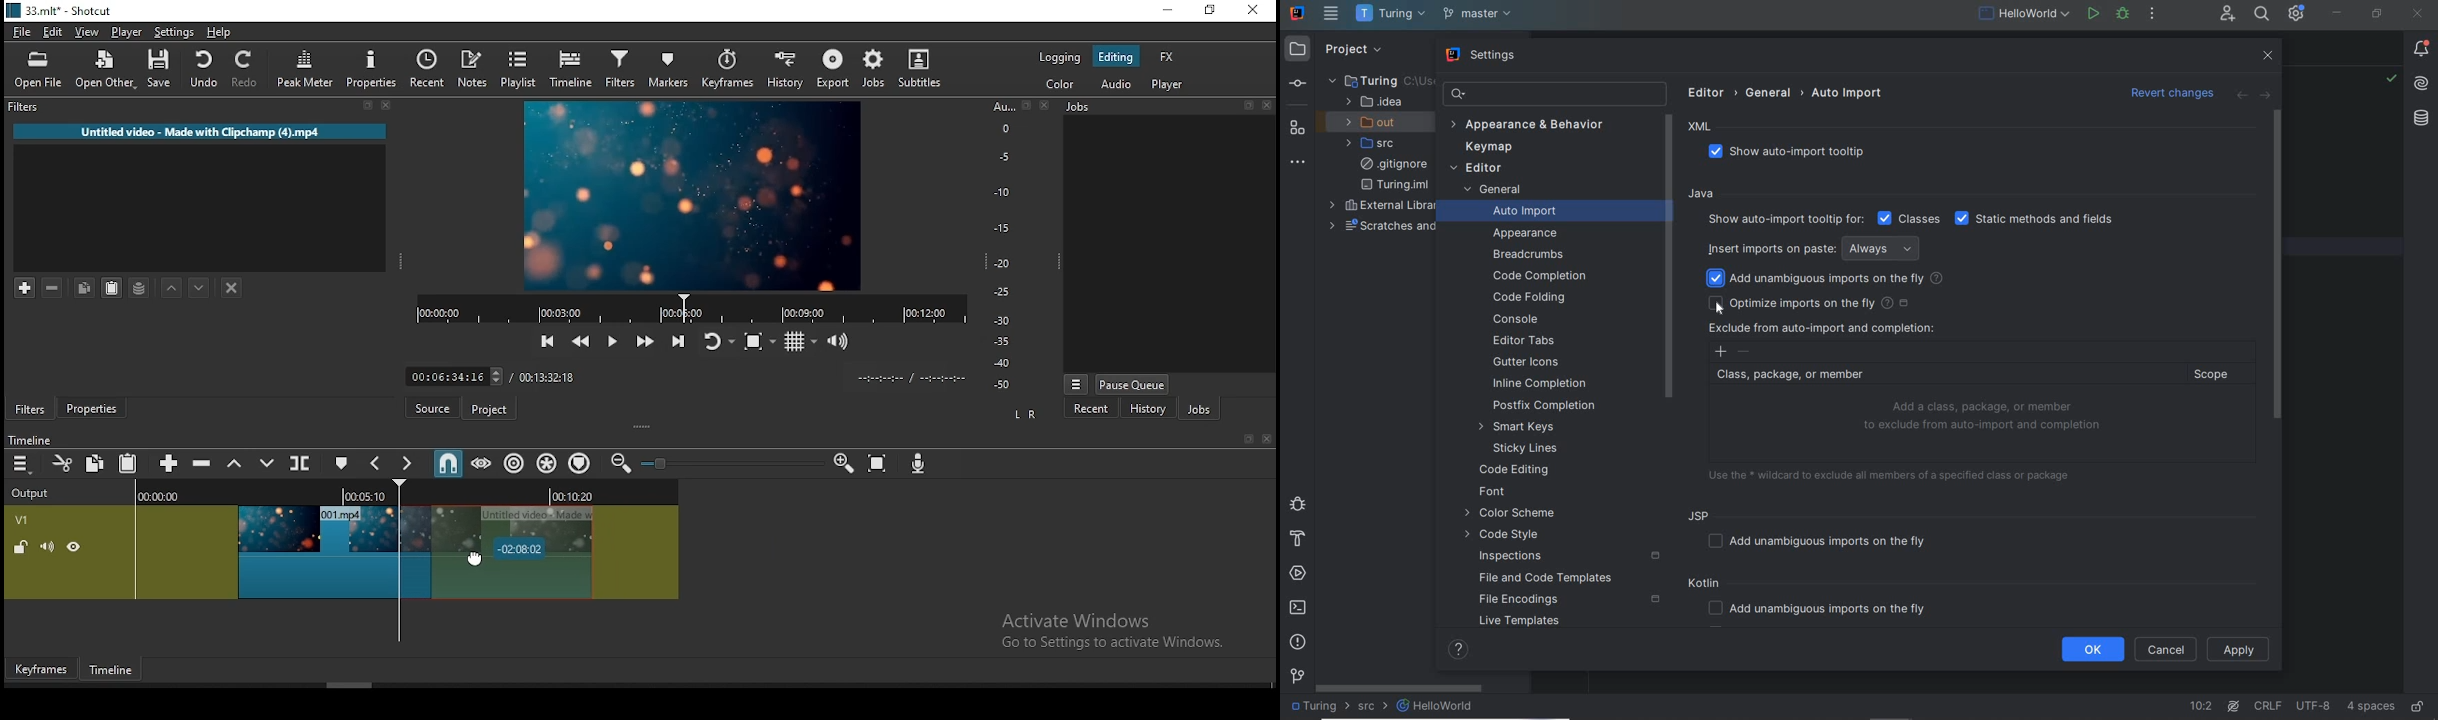 The image size is (2464, 728). I want to click on SCROLLBAR, so click(2277, 264).